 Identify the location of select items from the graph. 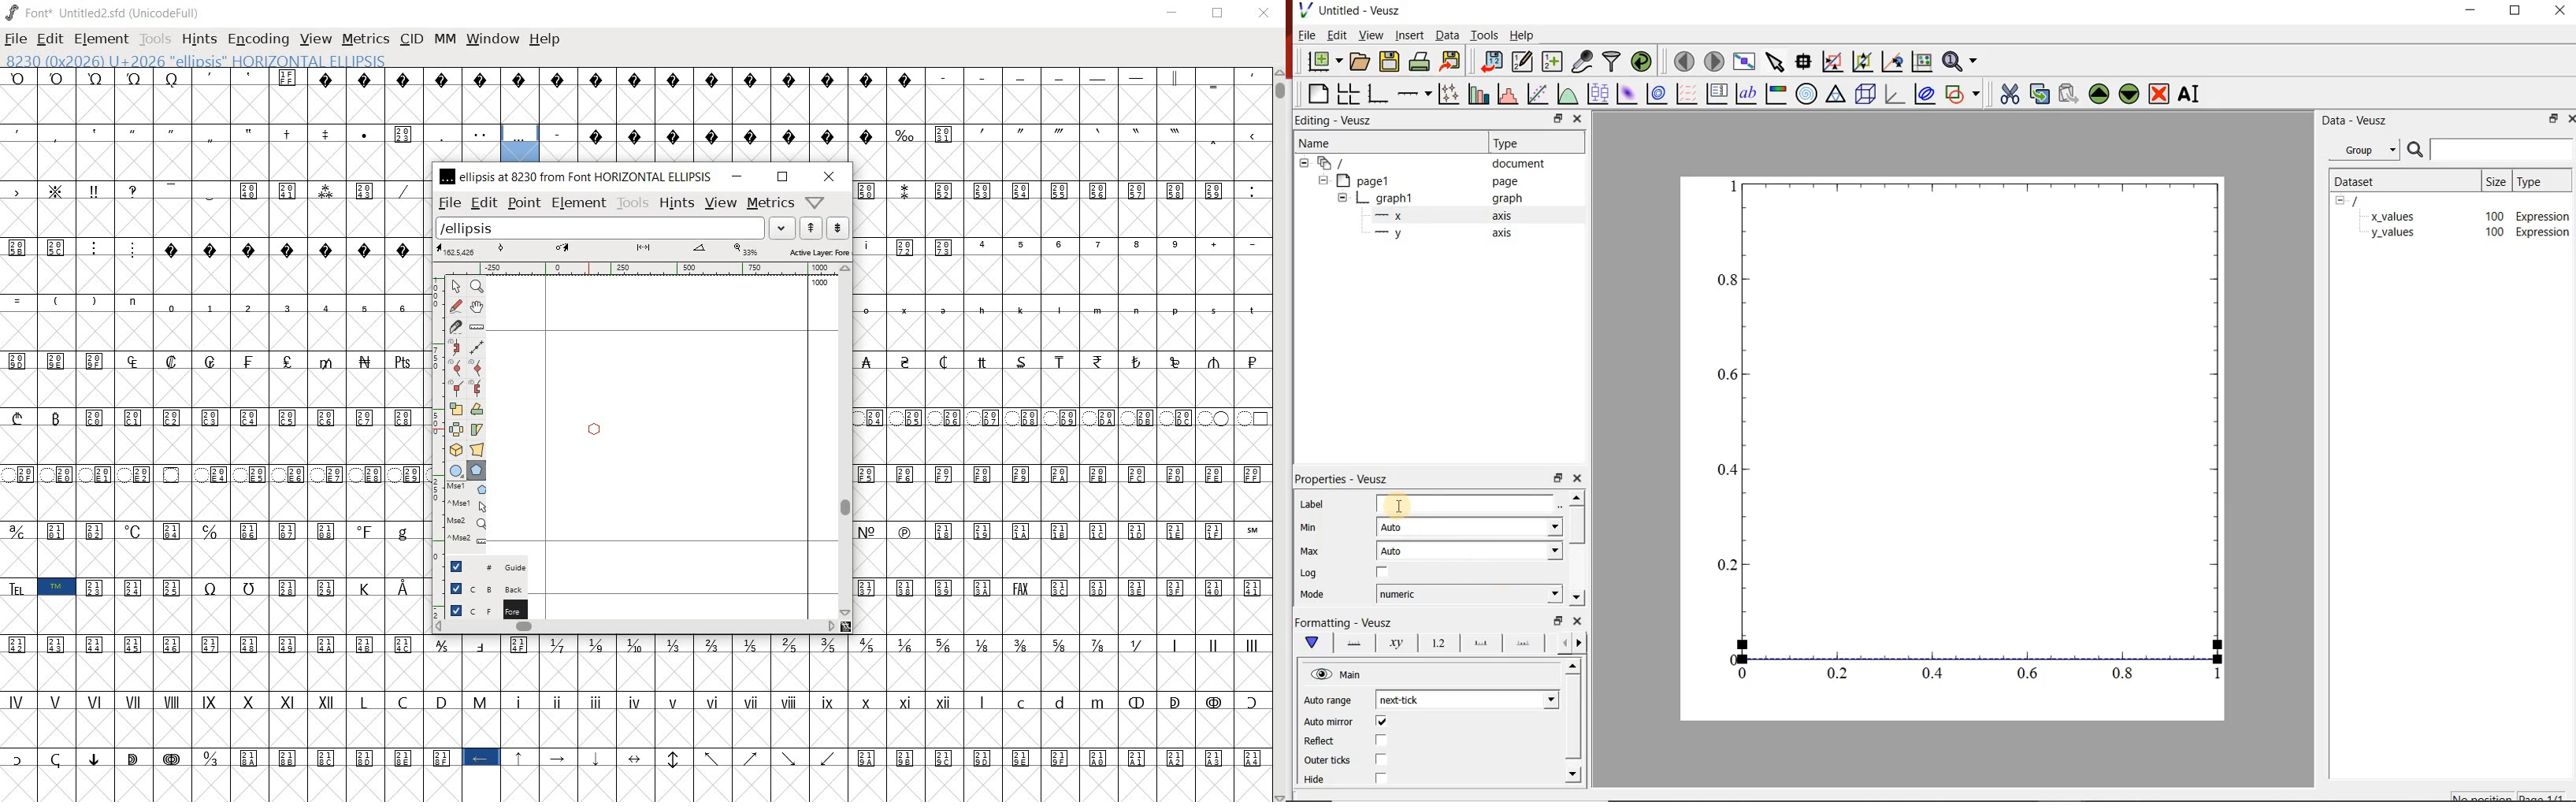
(1776, 61).